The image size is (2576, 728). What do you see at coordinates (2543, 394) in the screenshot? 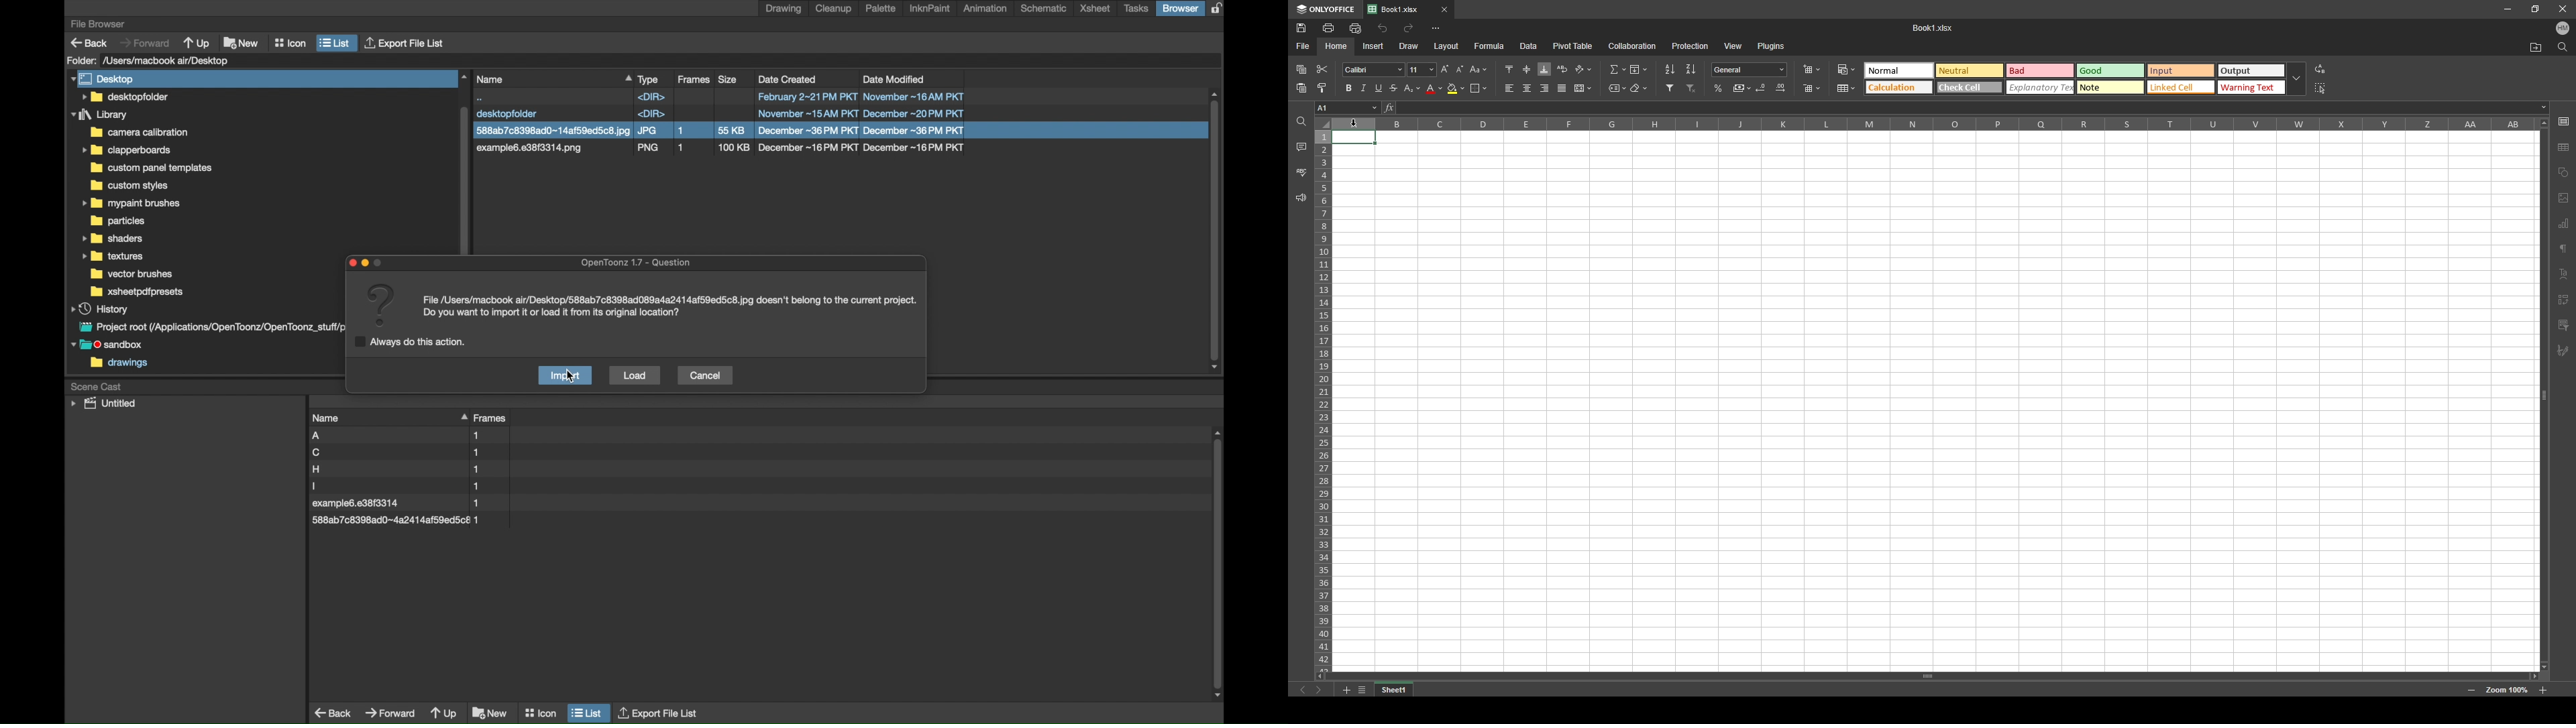
I see `scroll bar` at bounding box center [2543, 394].